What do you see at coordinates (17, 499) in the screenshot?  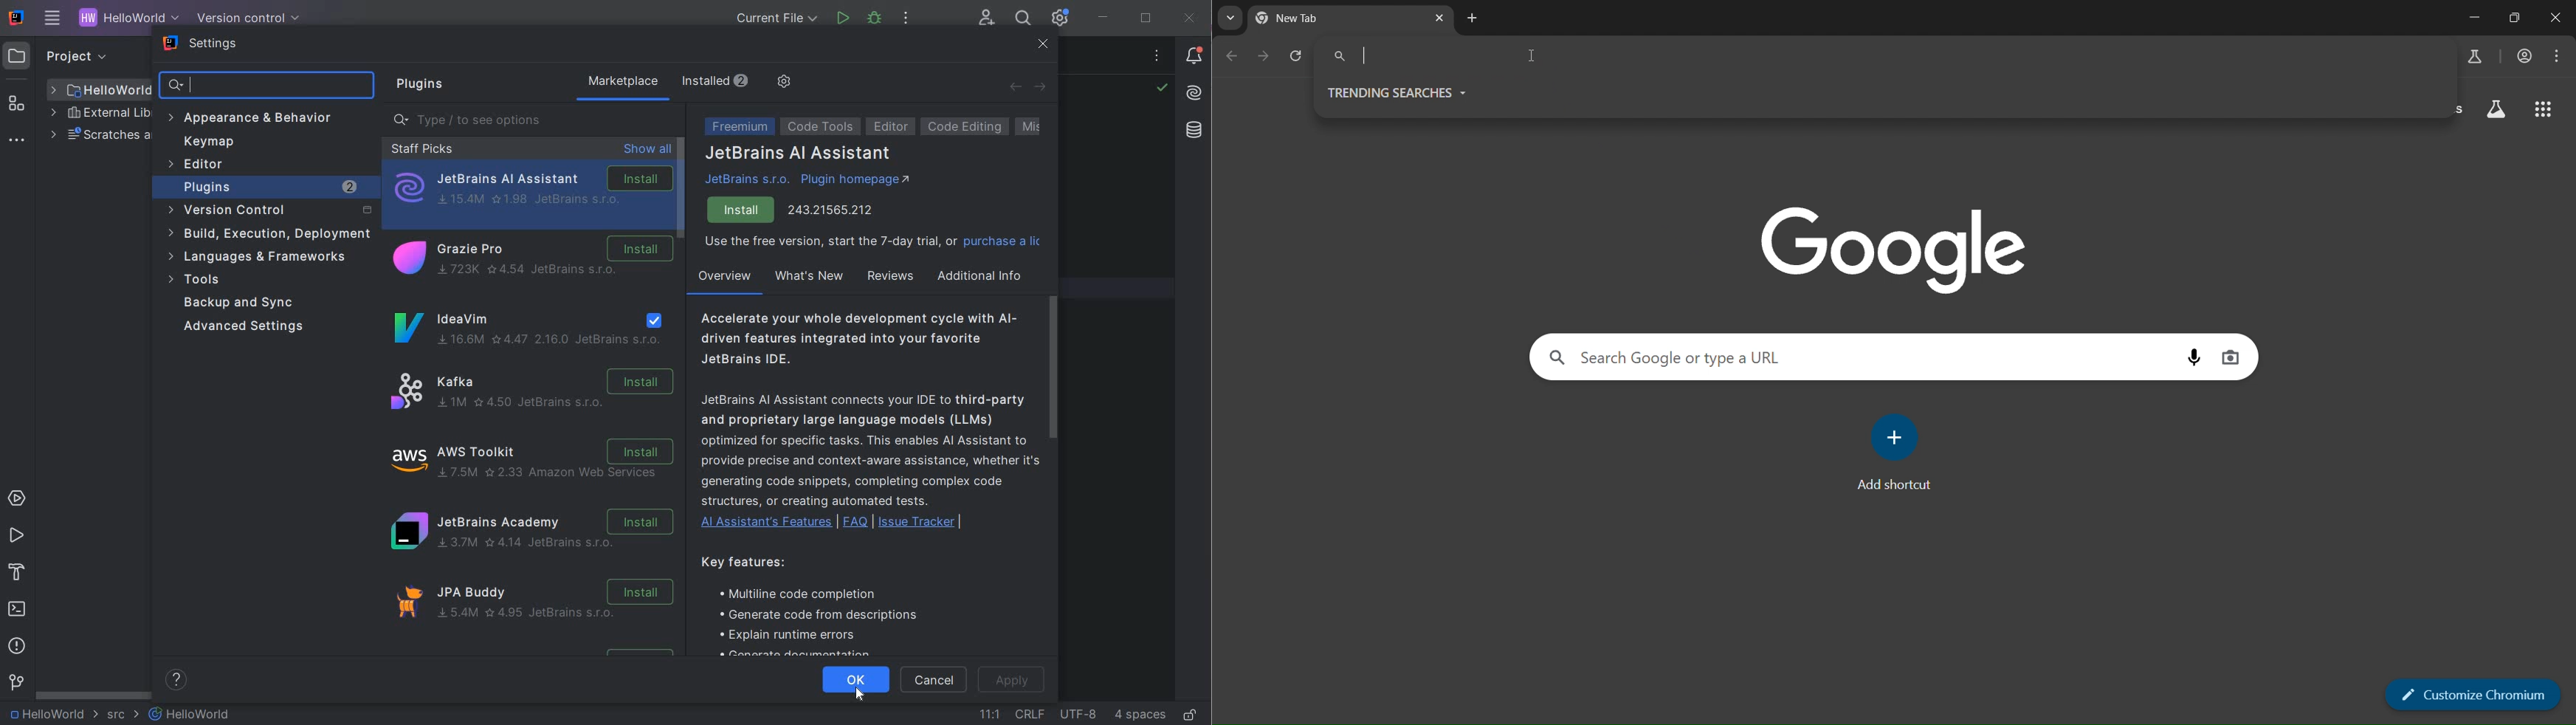 I see `SERVICES` at bounding box center [17, 499].